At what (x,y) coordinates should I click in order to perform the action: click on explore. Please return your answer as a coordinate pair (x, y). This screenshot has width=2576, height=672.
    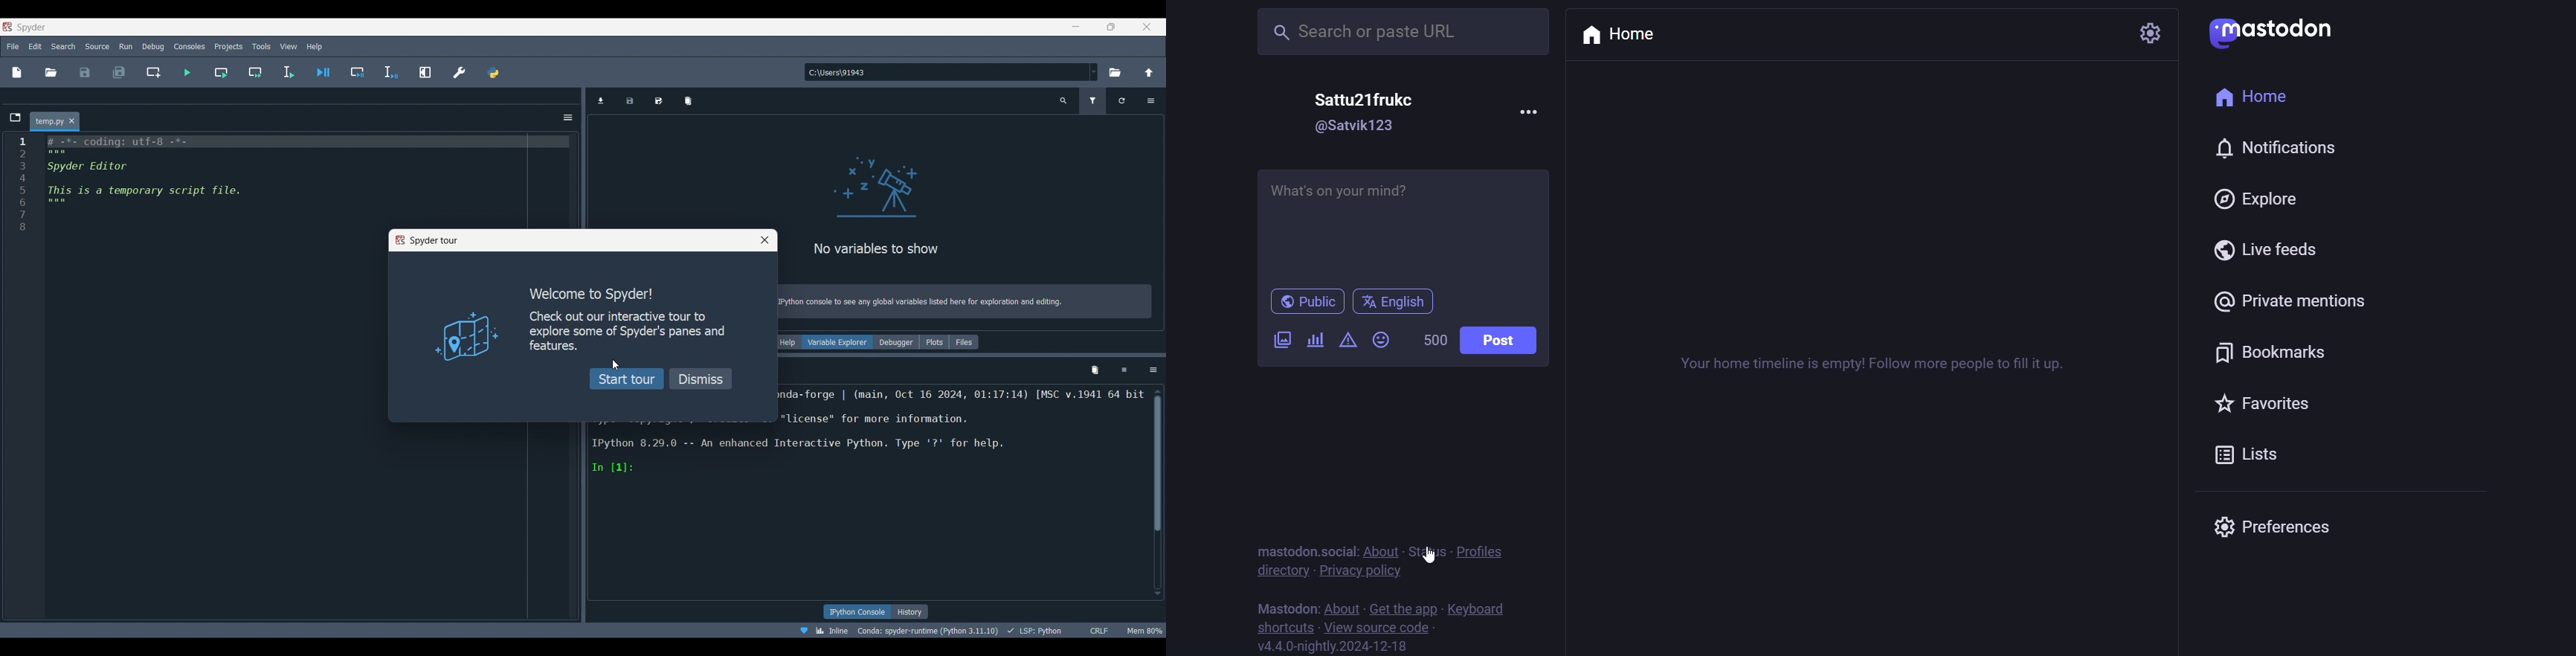
    Looking at the image, I should click on (2258, 199).